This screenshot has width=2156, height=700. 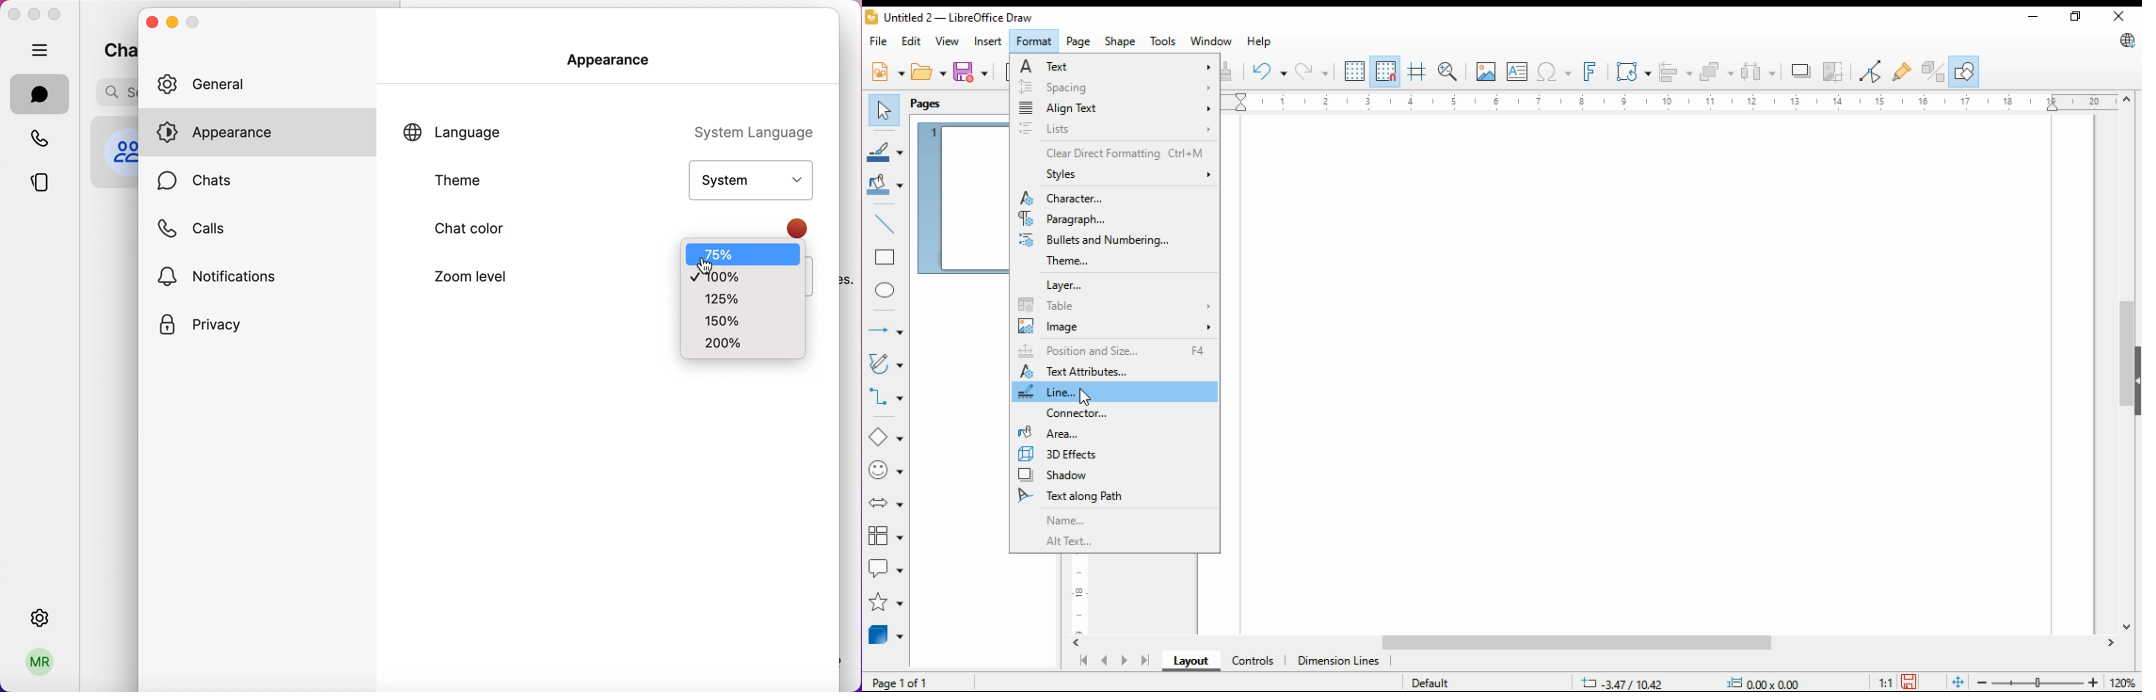 I want to click on edit, so click(x=910, y=39).